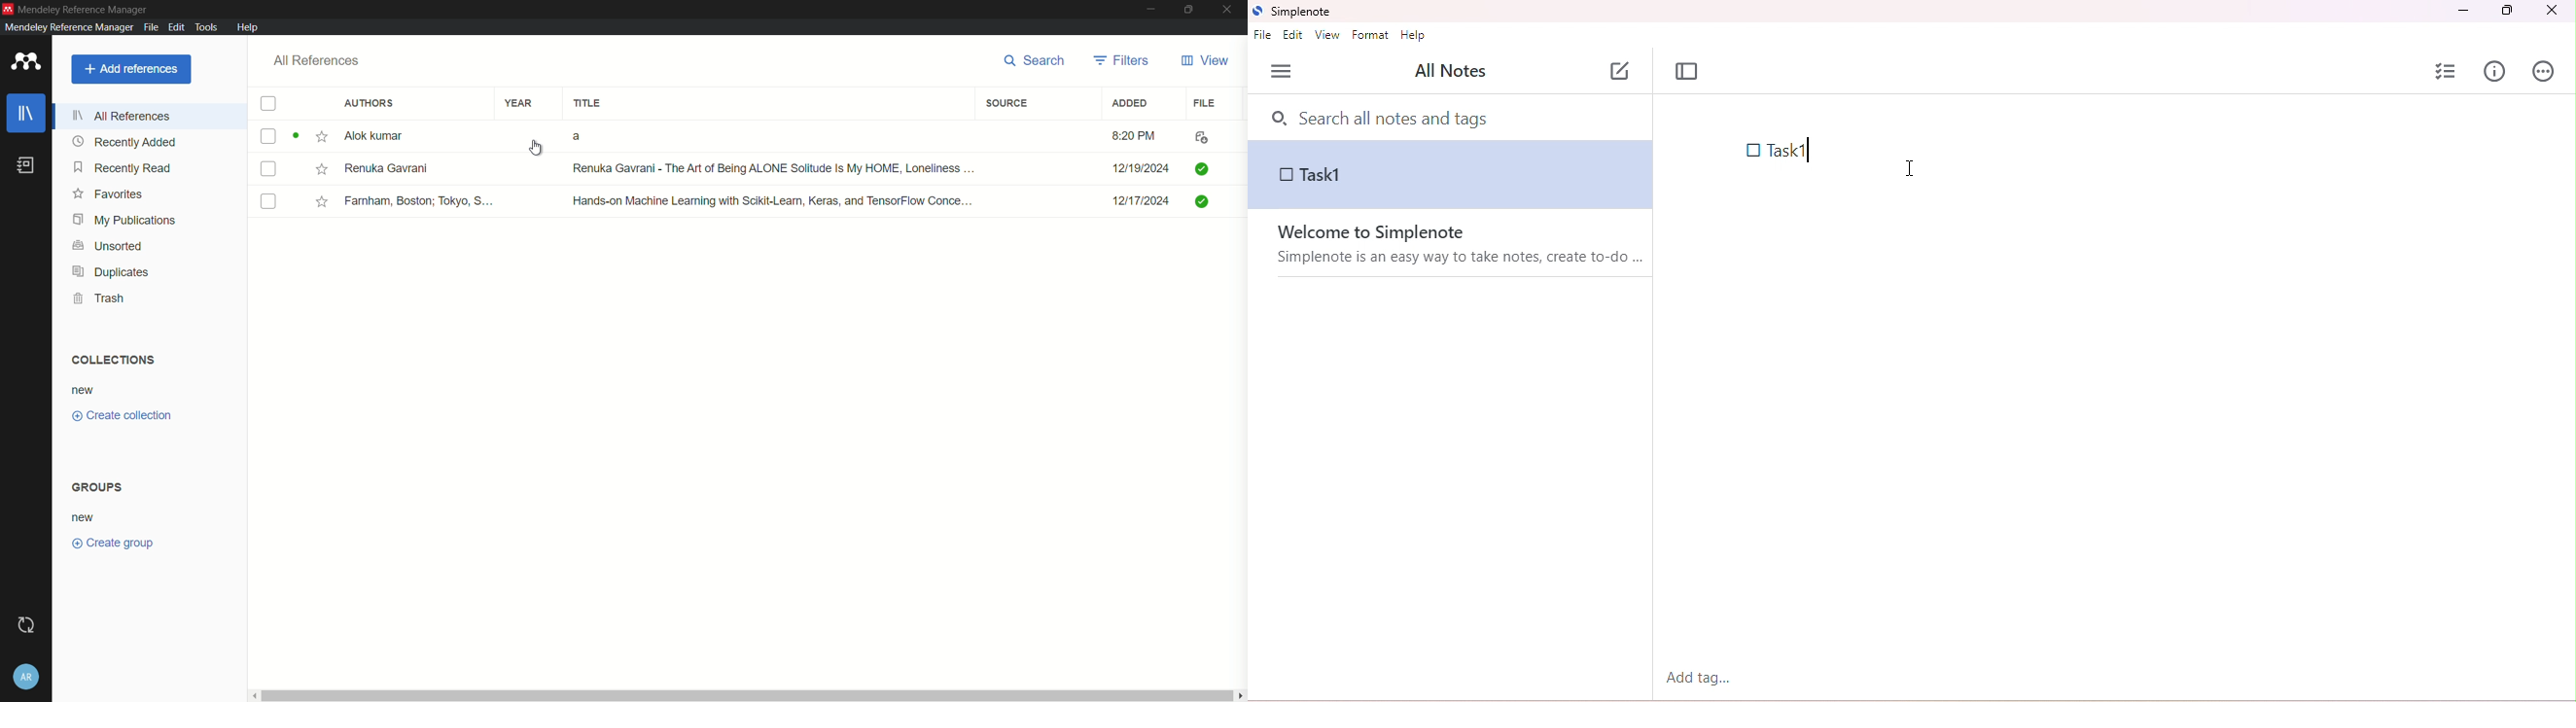 The width and height of the screenshot is (2576, 728). I want to click on tools menu, so click(204, 27).